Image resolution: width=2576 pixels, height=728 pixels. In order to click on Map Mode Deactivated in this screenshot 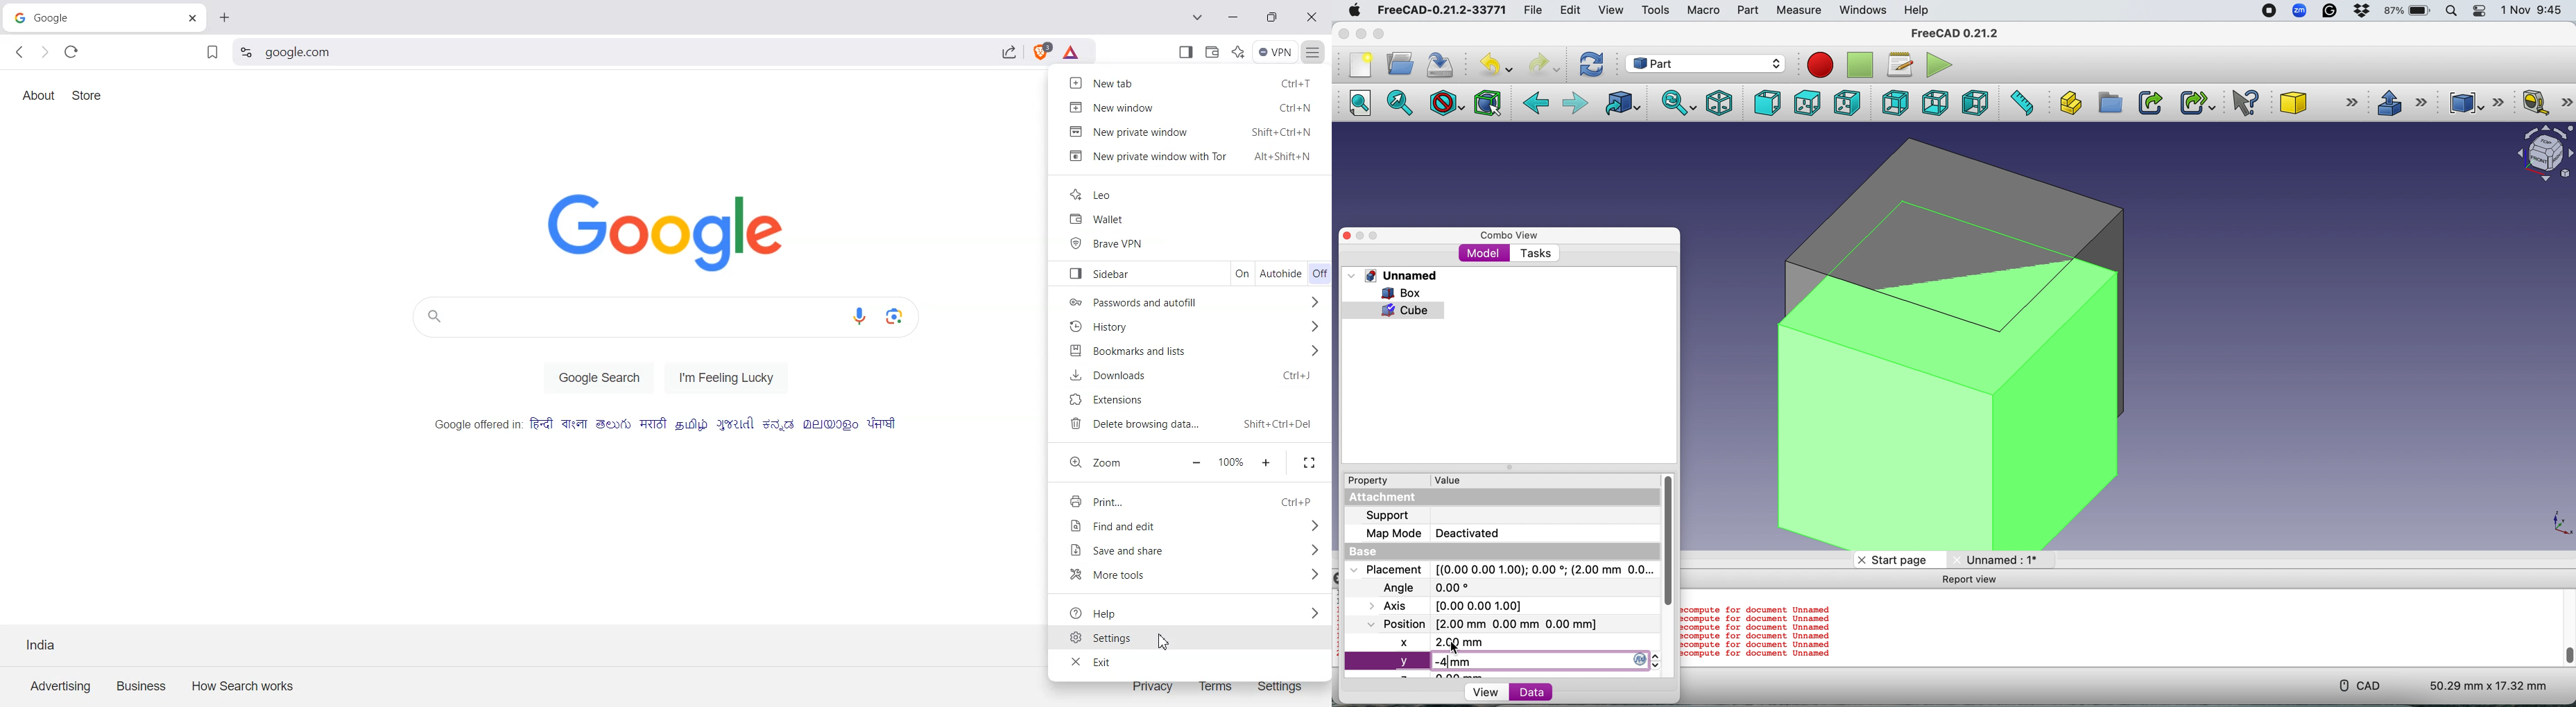, I will do `click(1432, 533)`.